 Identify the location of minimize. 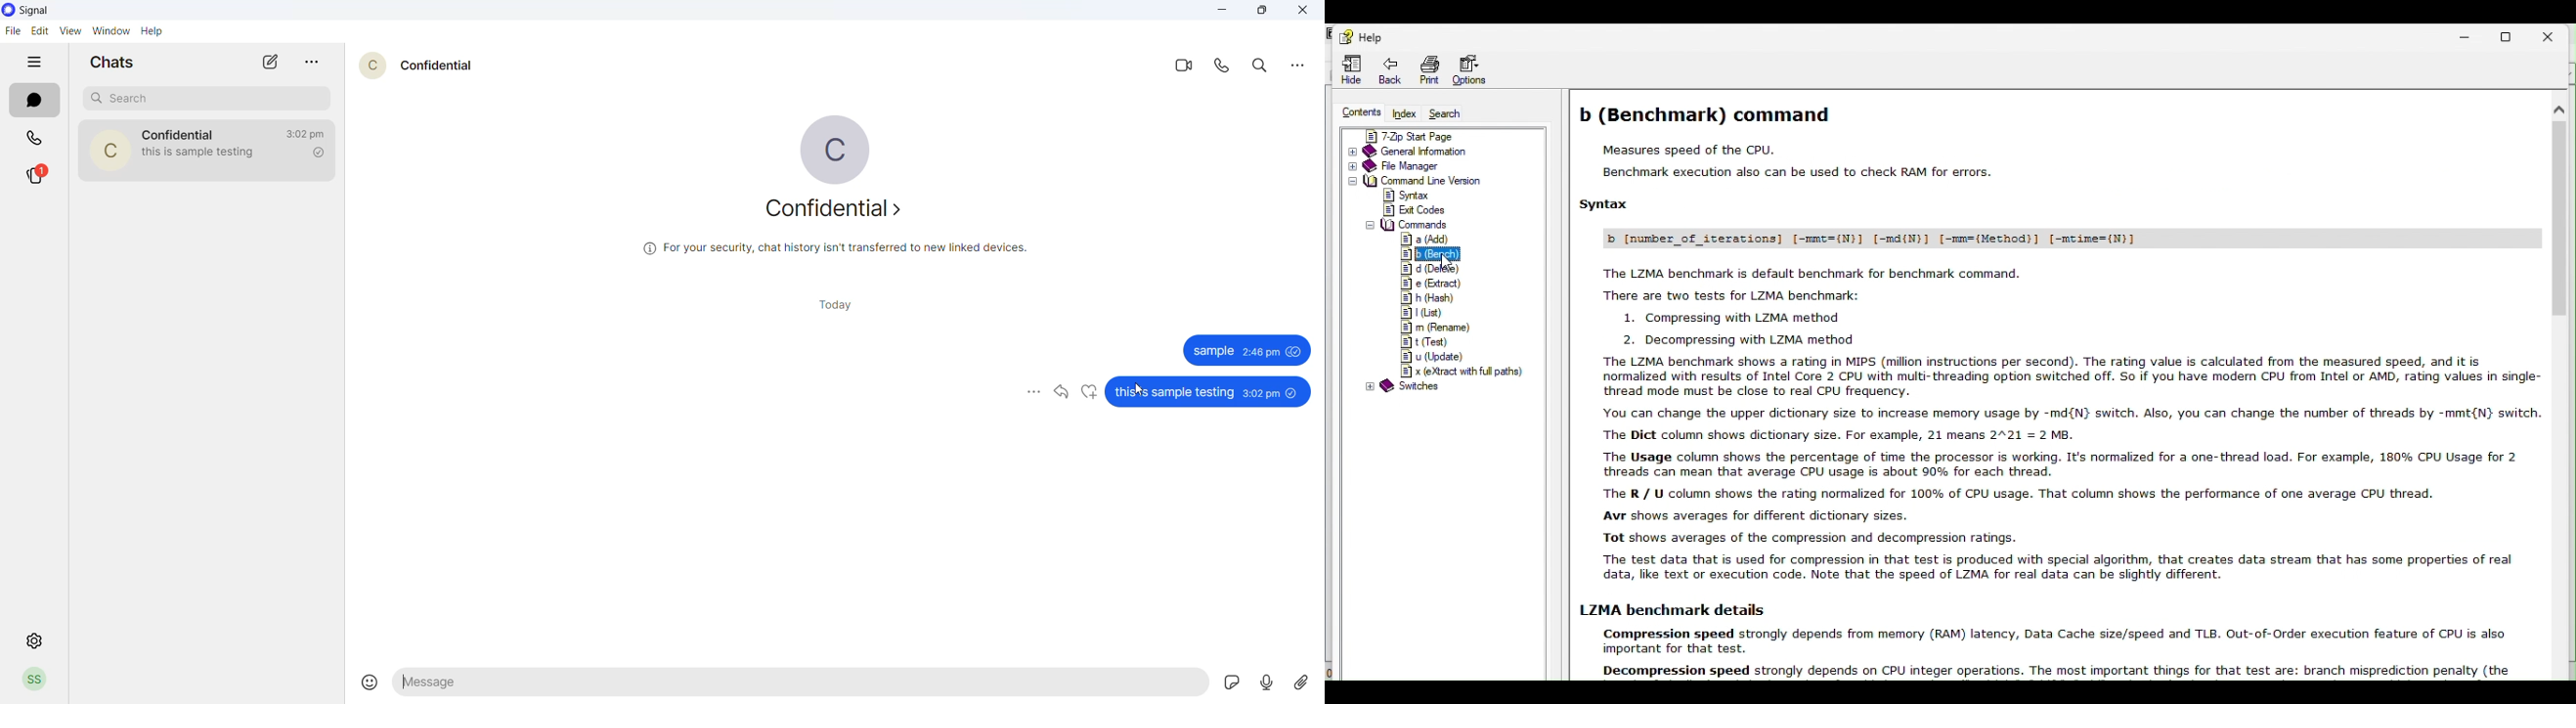
(1222, 11).